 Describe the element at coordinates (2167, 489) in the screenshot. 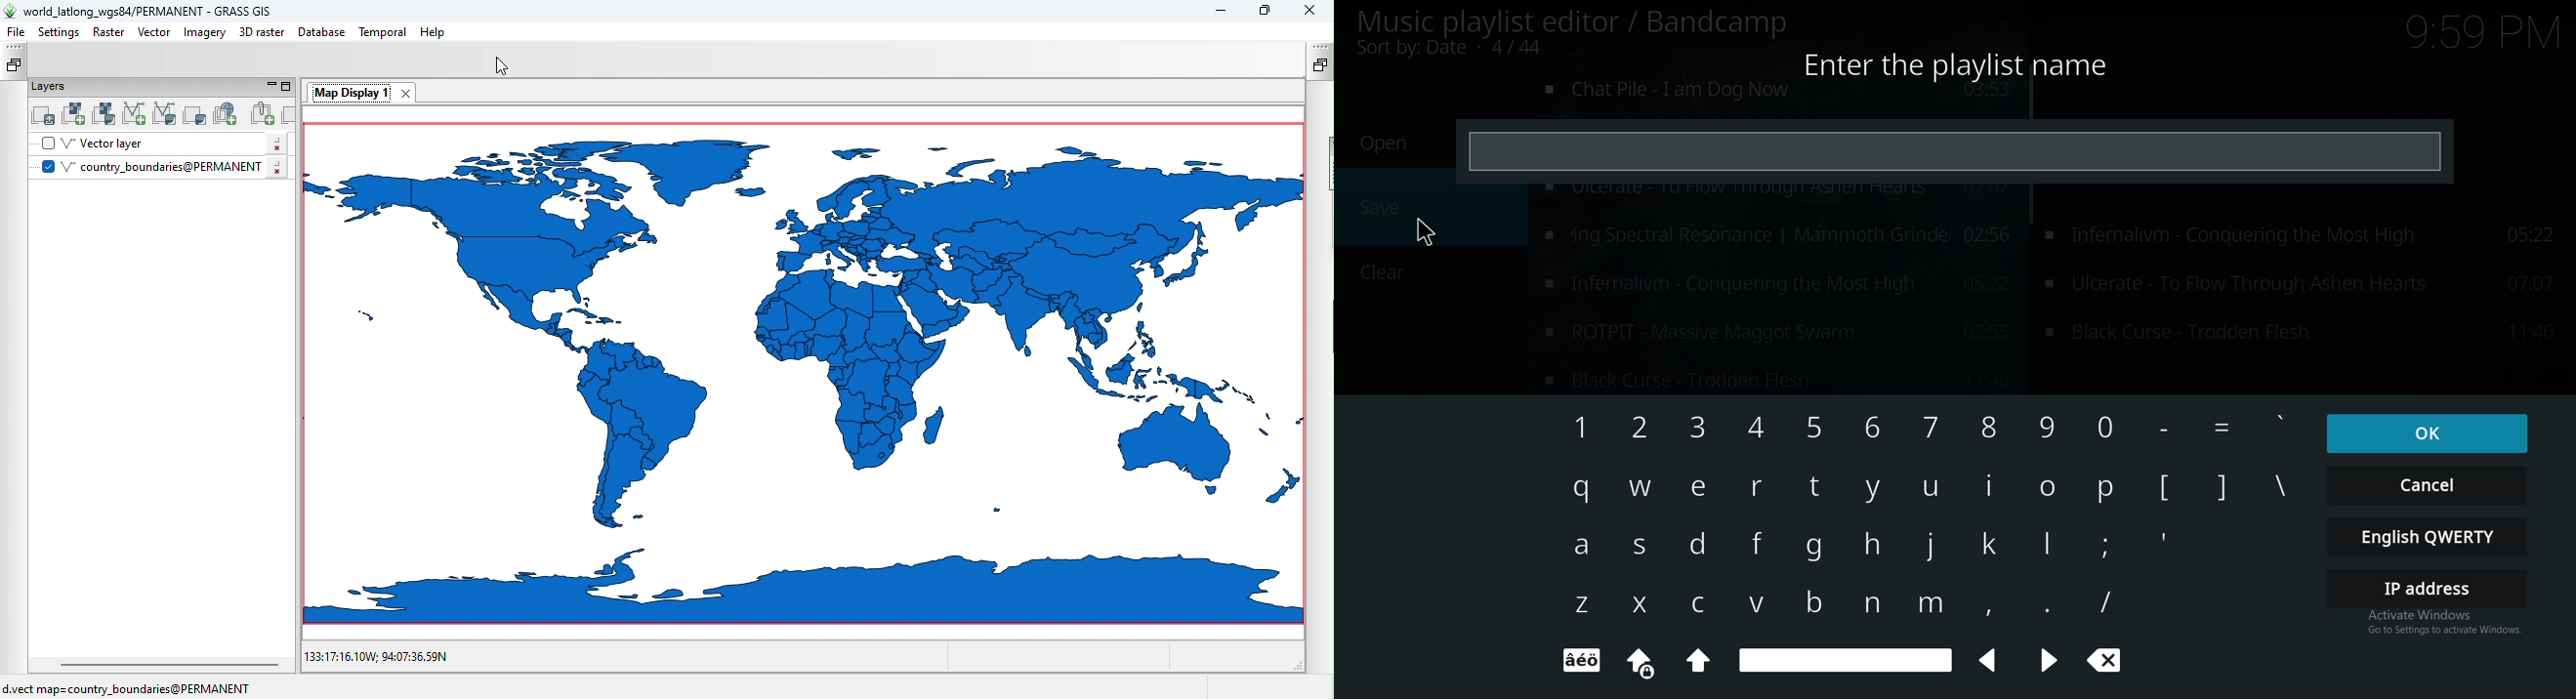

I see `keyboard input` at that location.